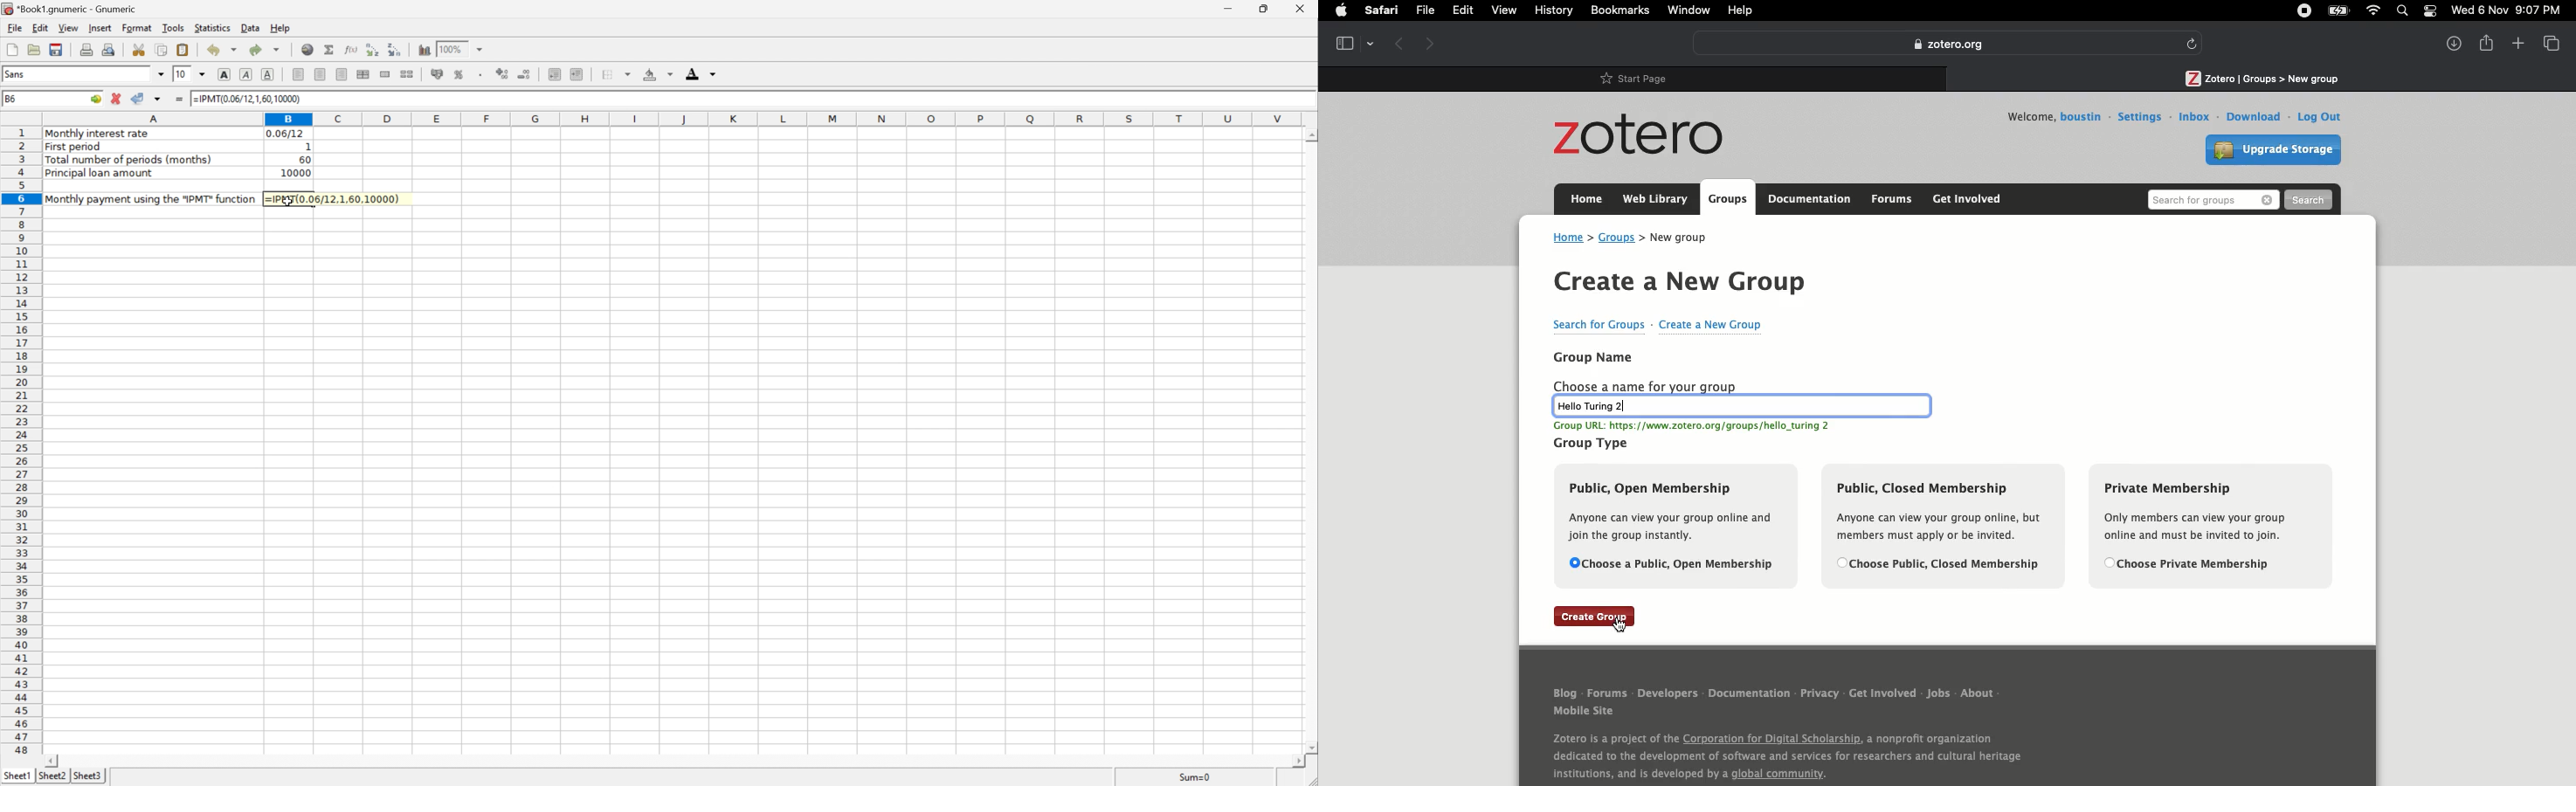 Image resolution: width=2576 pixels, height=812 pixels. What do you see at coordinates (176, 28) in the screenshot?
I see `Tools` at bounding box center [176, 28].